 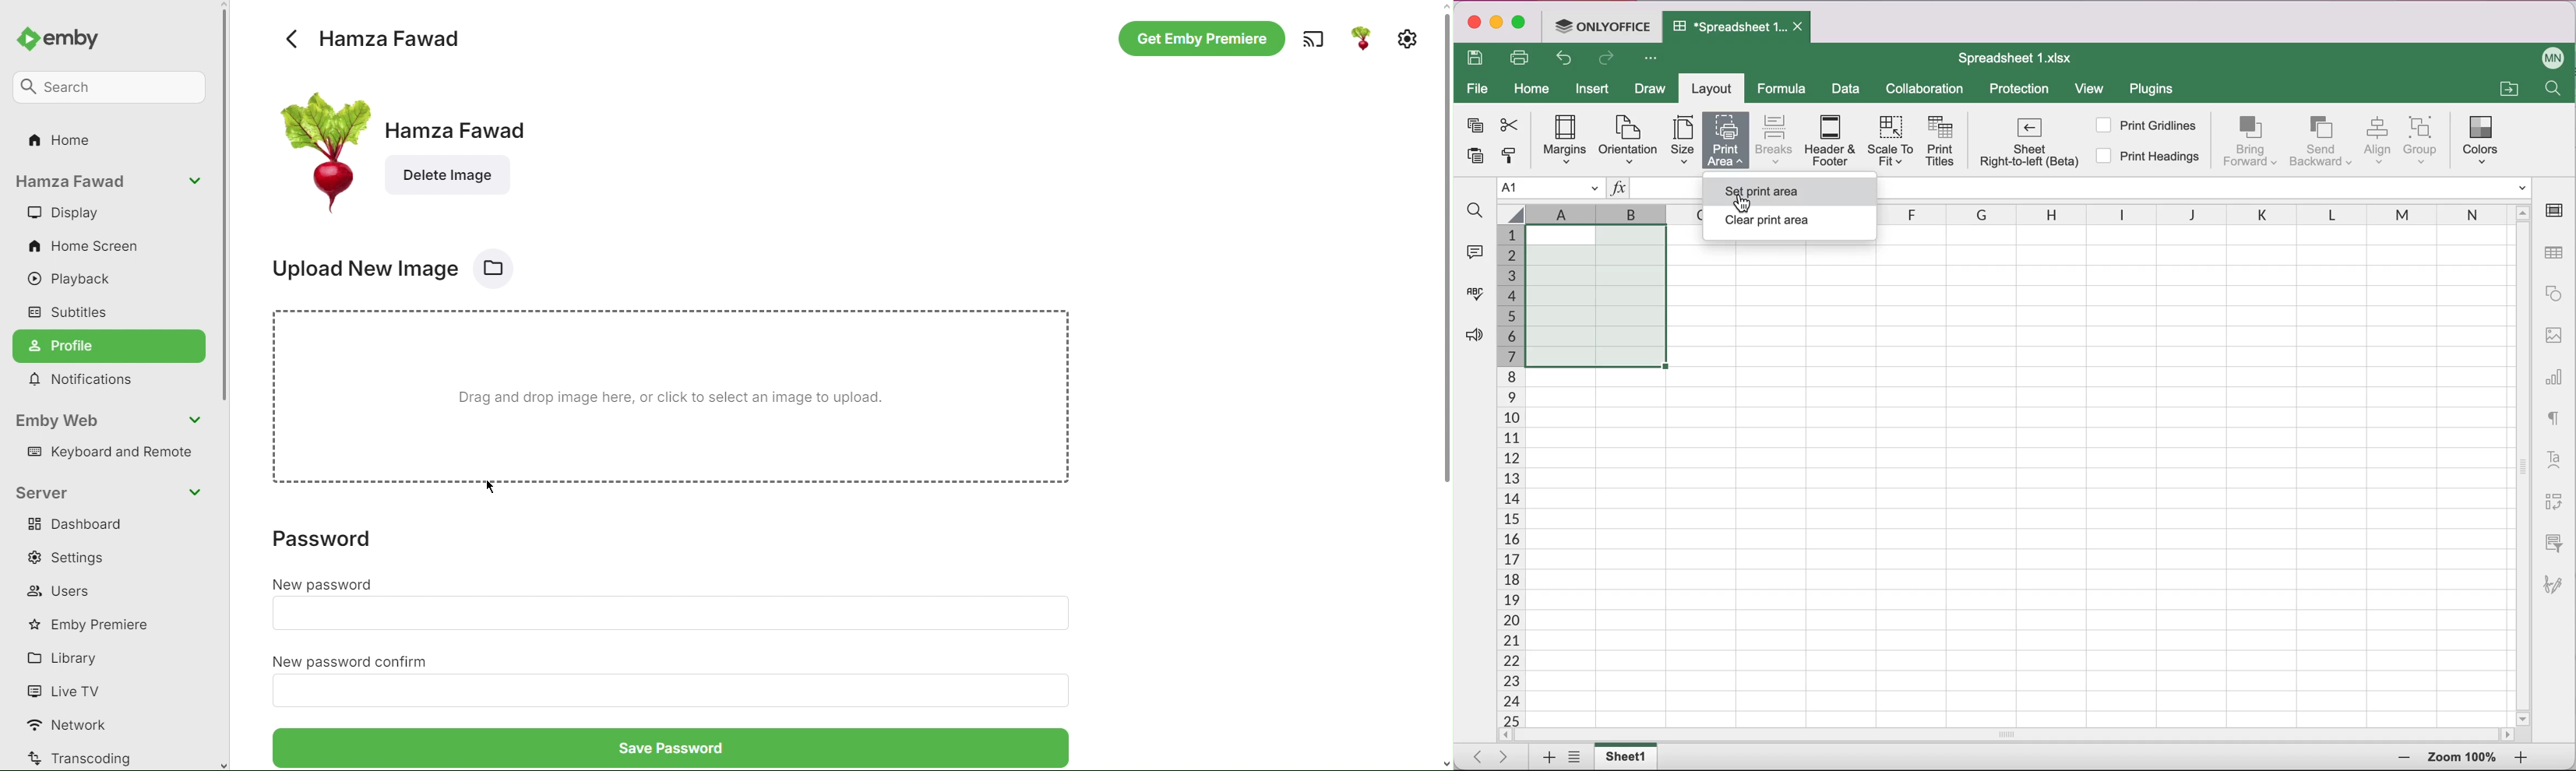 What do you see at coordinates (2552, 503) in the screenshot?
I see `pivot table` at bounding box center [2552, 503].